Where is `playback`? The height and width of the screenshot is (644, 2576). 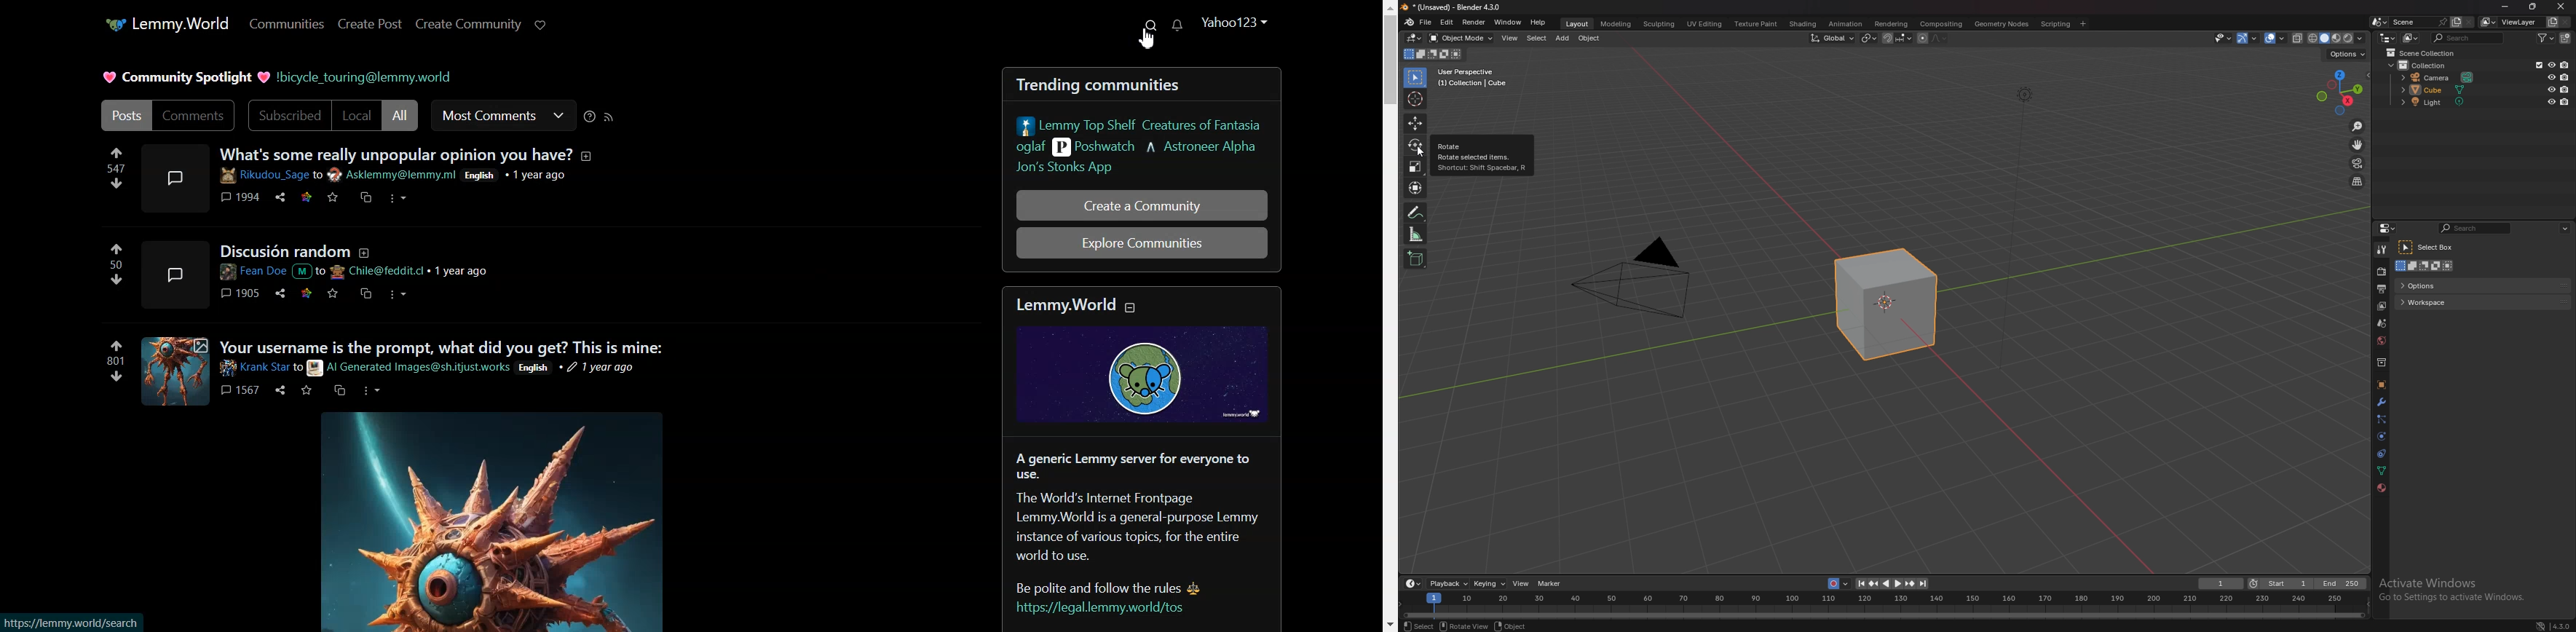 playback is located at coordinates (1449, 583).